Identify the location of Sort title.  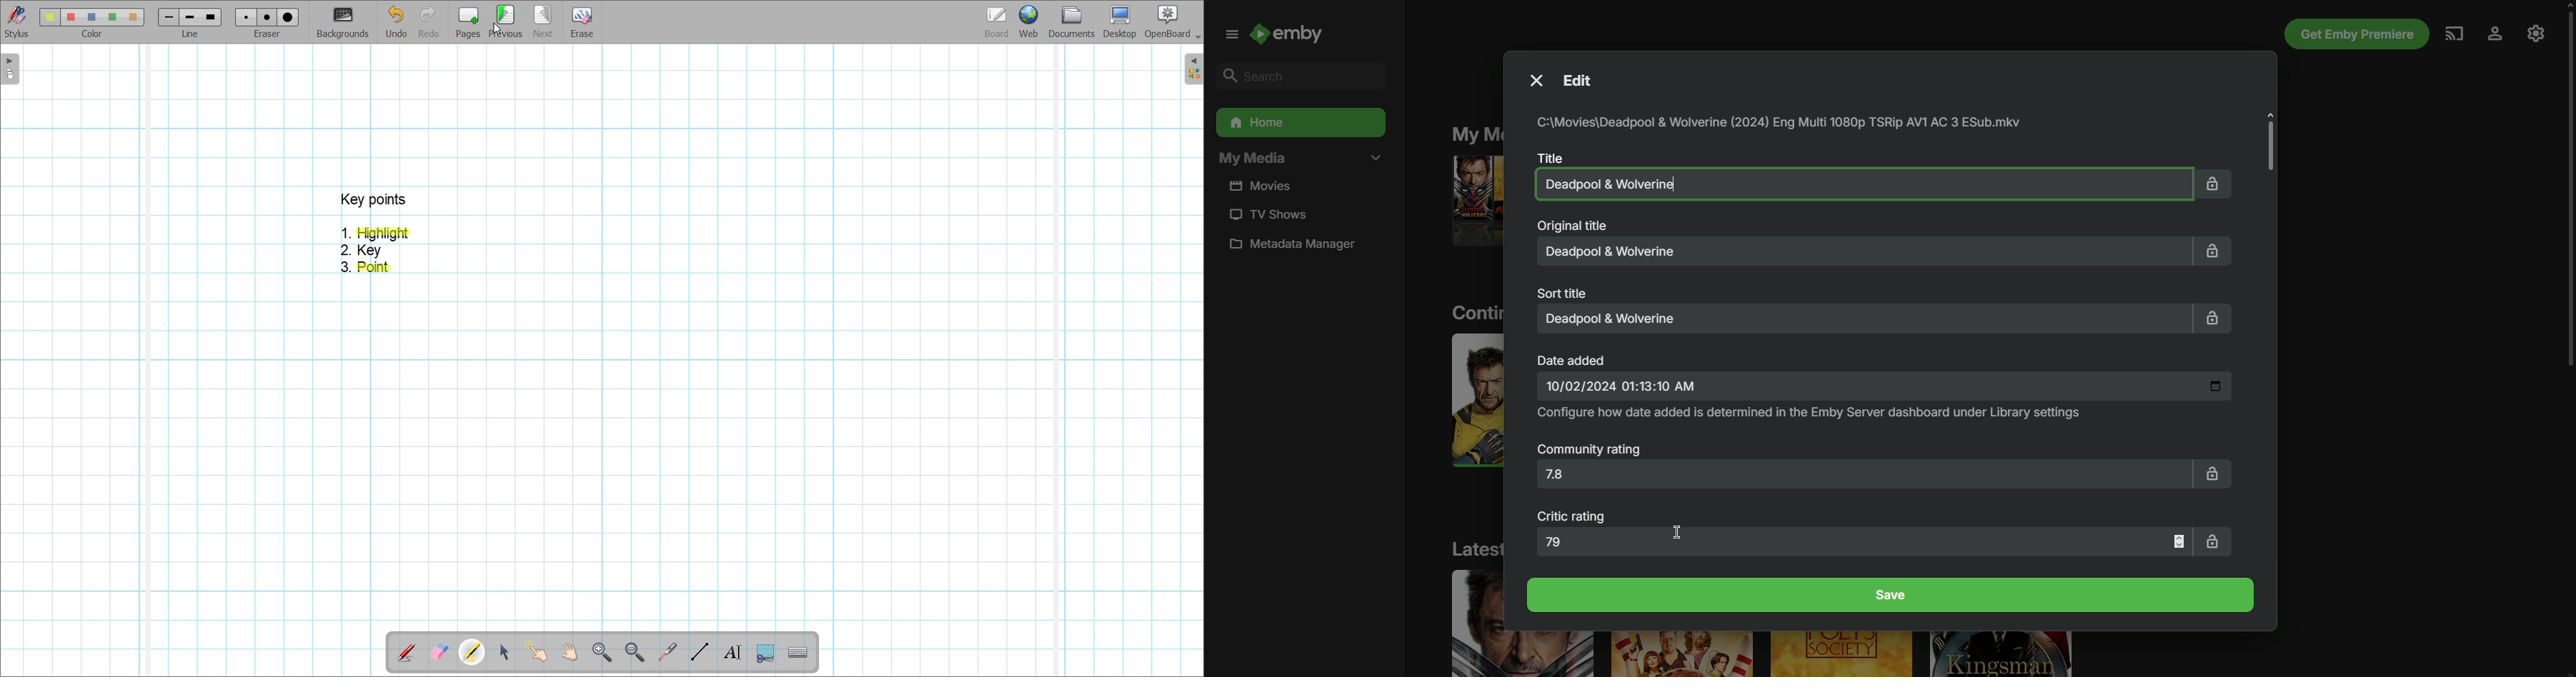
(1565, 292).